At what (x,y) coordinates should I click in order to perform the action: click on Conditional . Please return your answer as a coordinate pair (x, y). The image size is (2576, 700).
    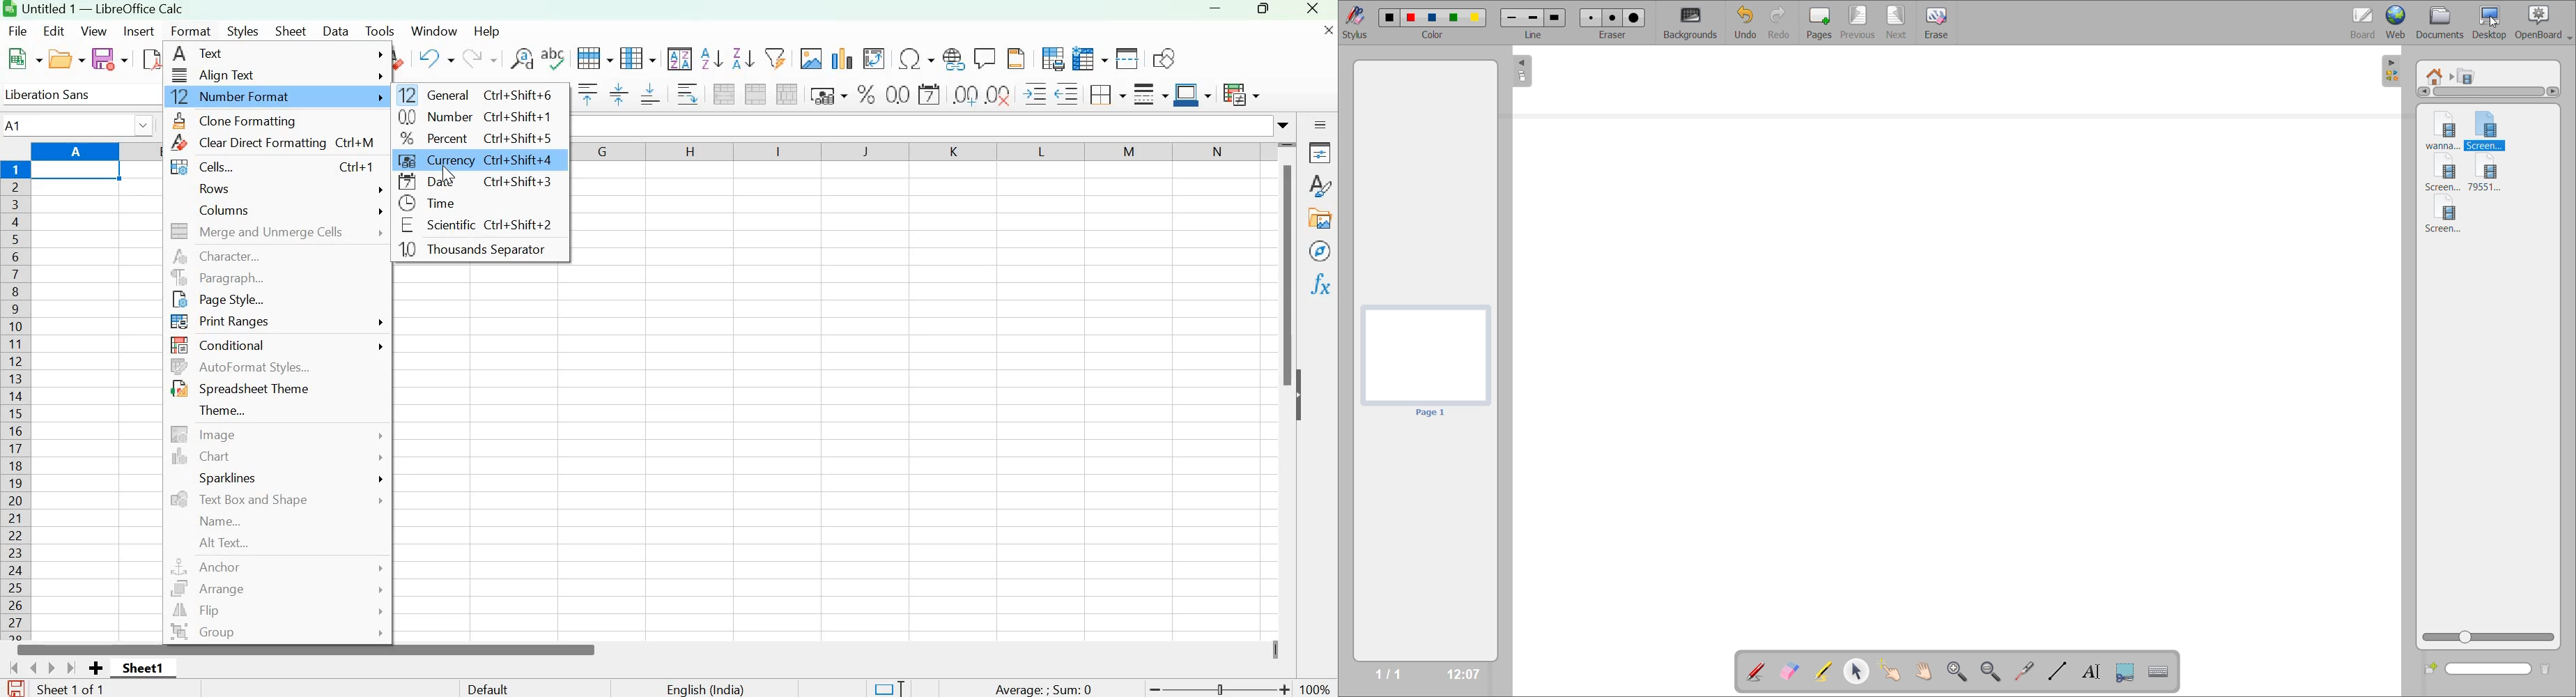
    Looking at the image, I should click on (1240, 94).